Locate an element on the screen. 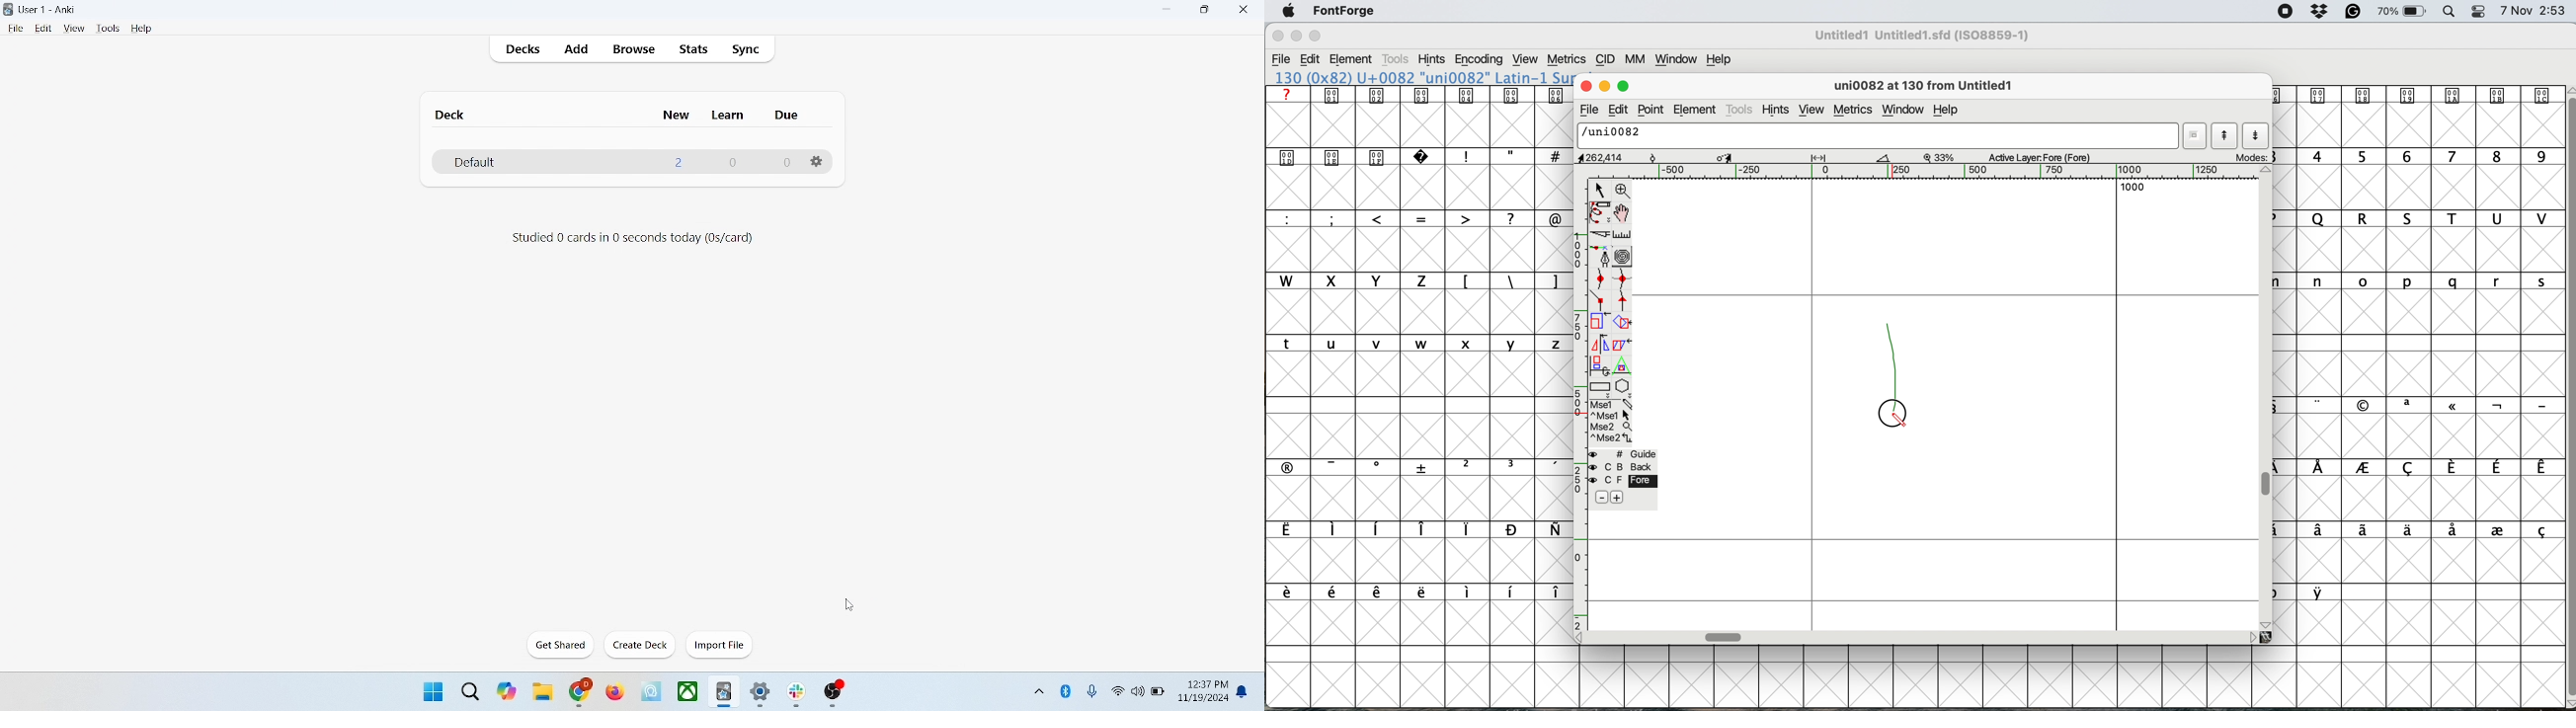  font name is located at coordinates (1926, 35).